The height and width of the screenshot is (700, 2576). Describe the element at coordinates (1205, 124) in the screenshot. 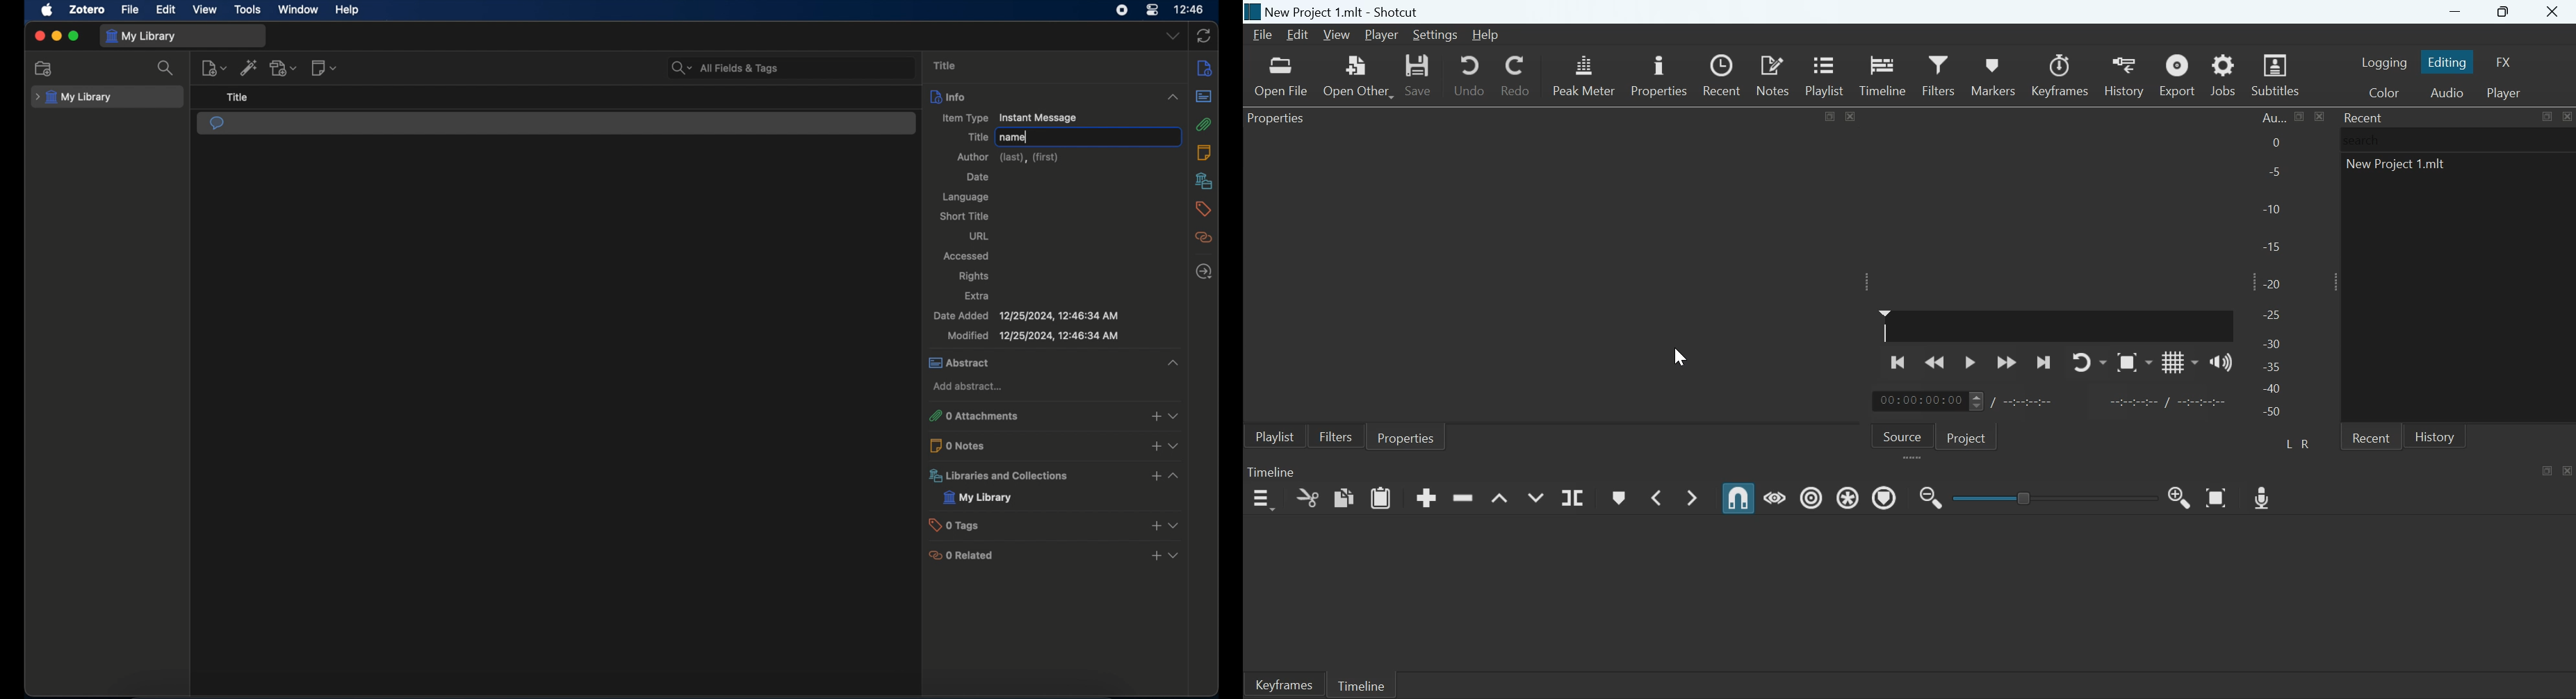

I see `attachments` at that location.